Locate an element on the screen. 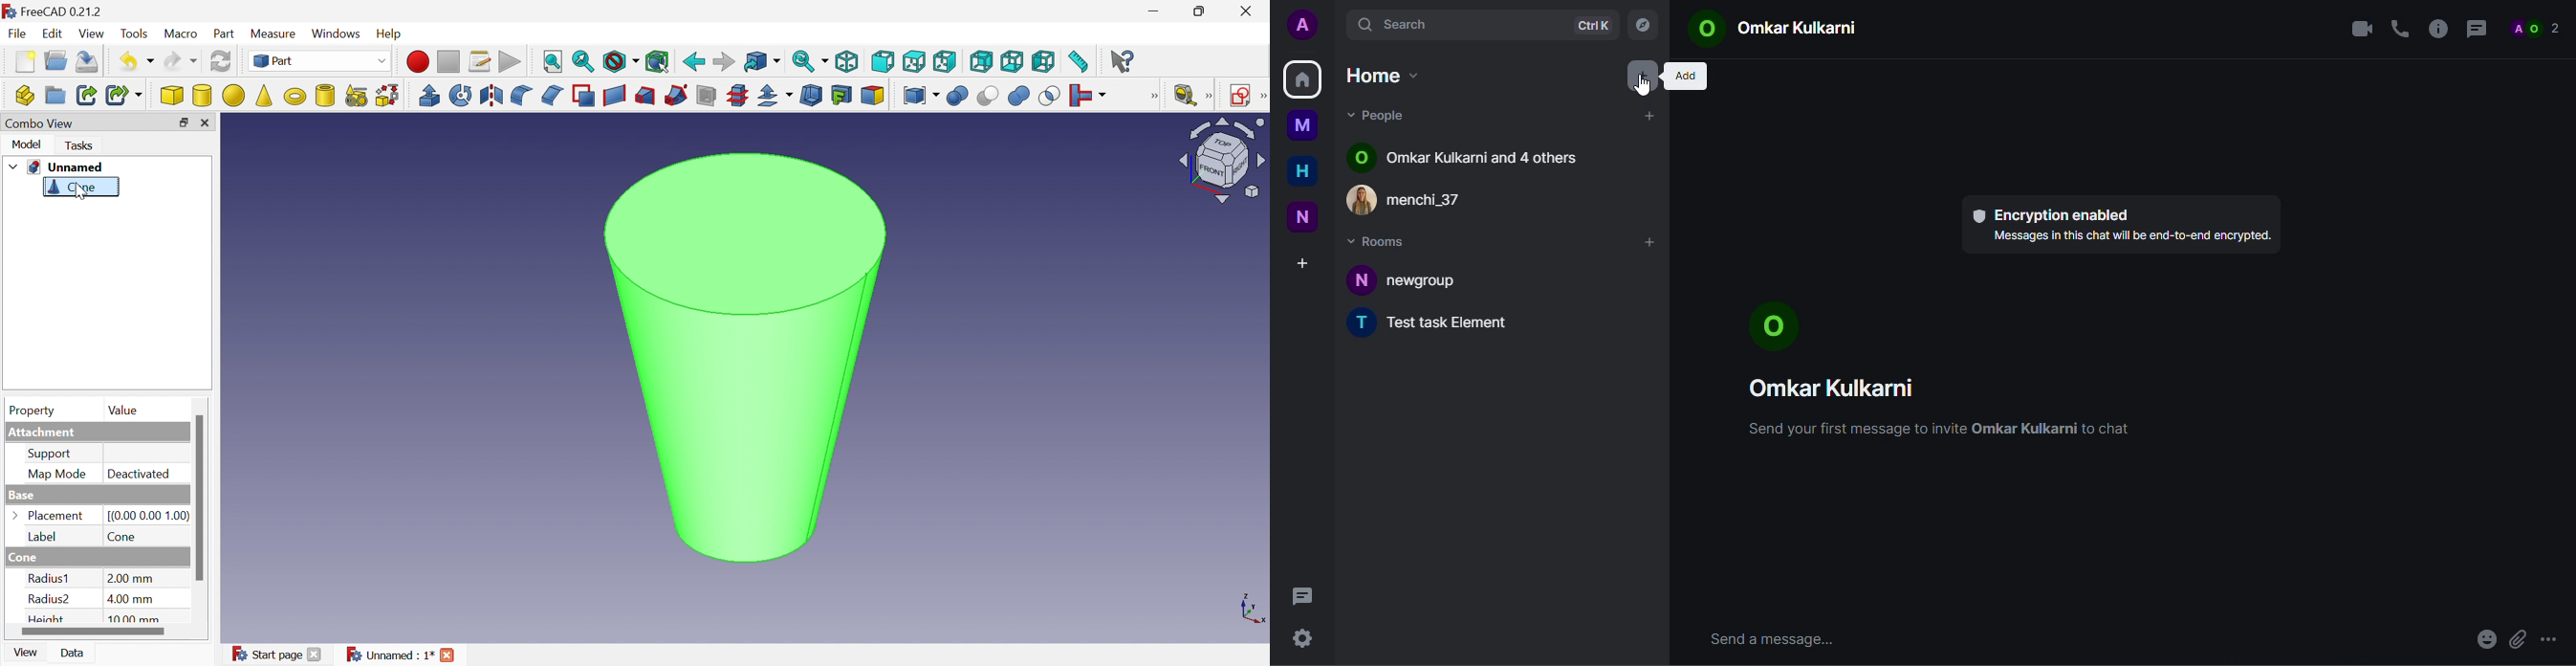  Scroll bar is located at coordinates (93, 631).